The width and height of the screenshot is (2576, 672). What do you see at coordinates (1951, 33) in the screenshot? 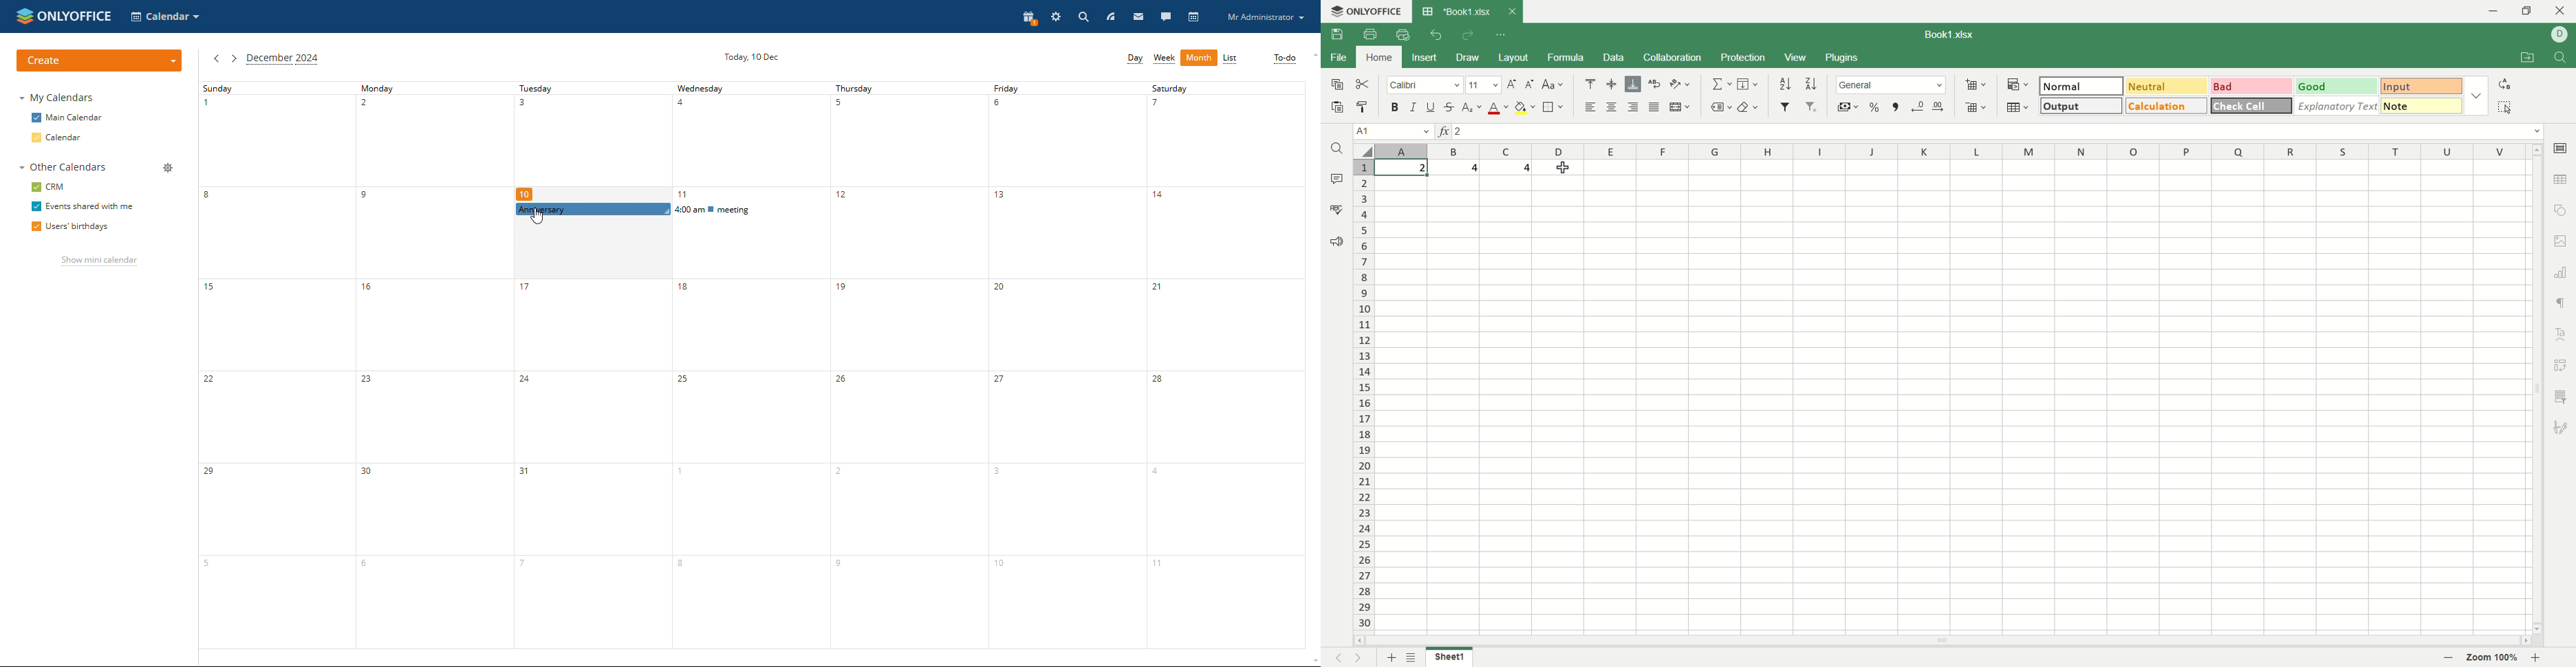
I see `TITLE` at bounding box center [1951, 33].